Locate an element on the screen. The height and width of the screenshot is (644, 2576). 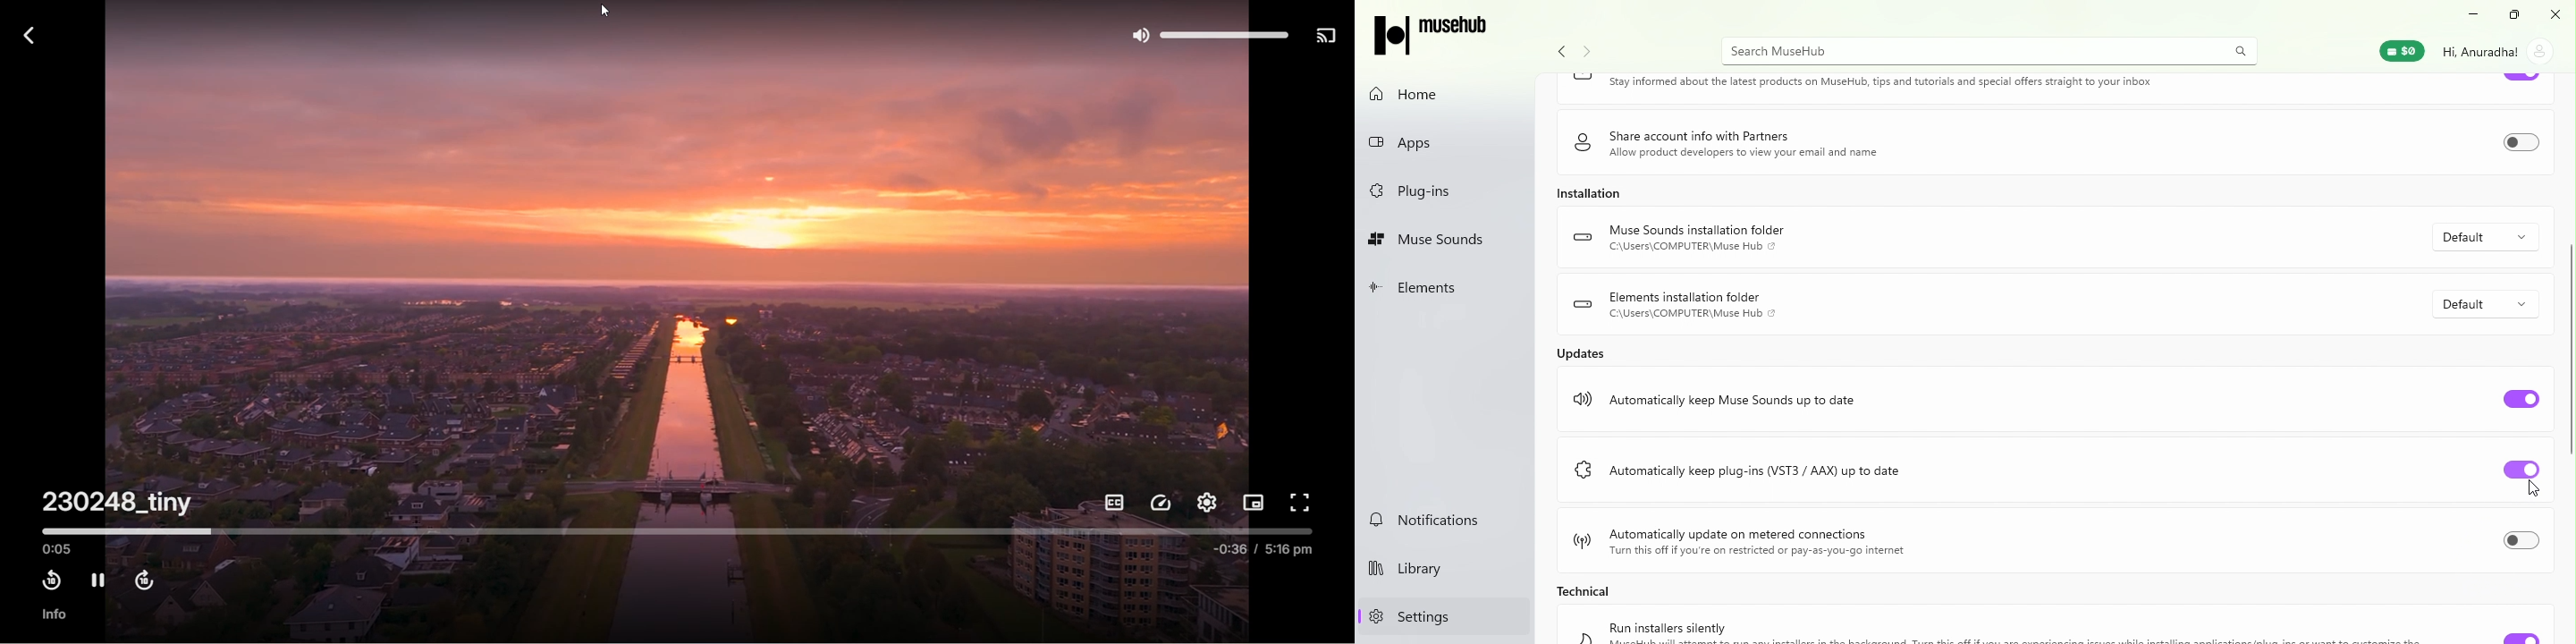
Elements installation folder C:\Users\COMPUTER\Muse Hub  is located at coordinates (1693, 305).